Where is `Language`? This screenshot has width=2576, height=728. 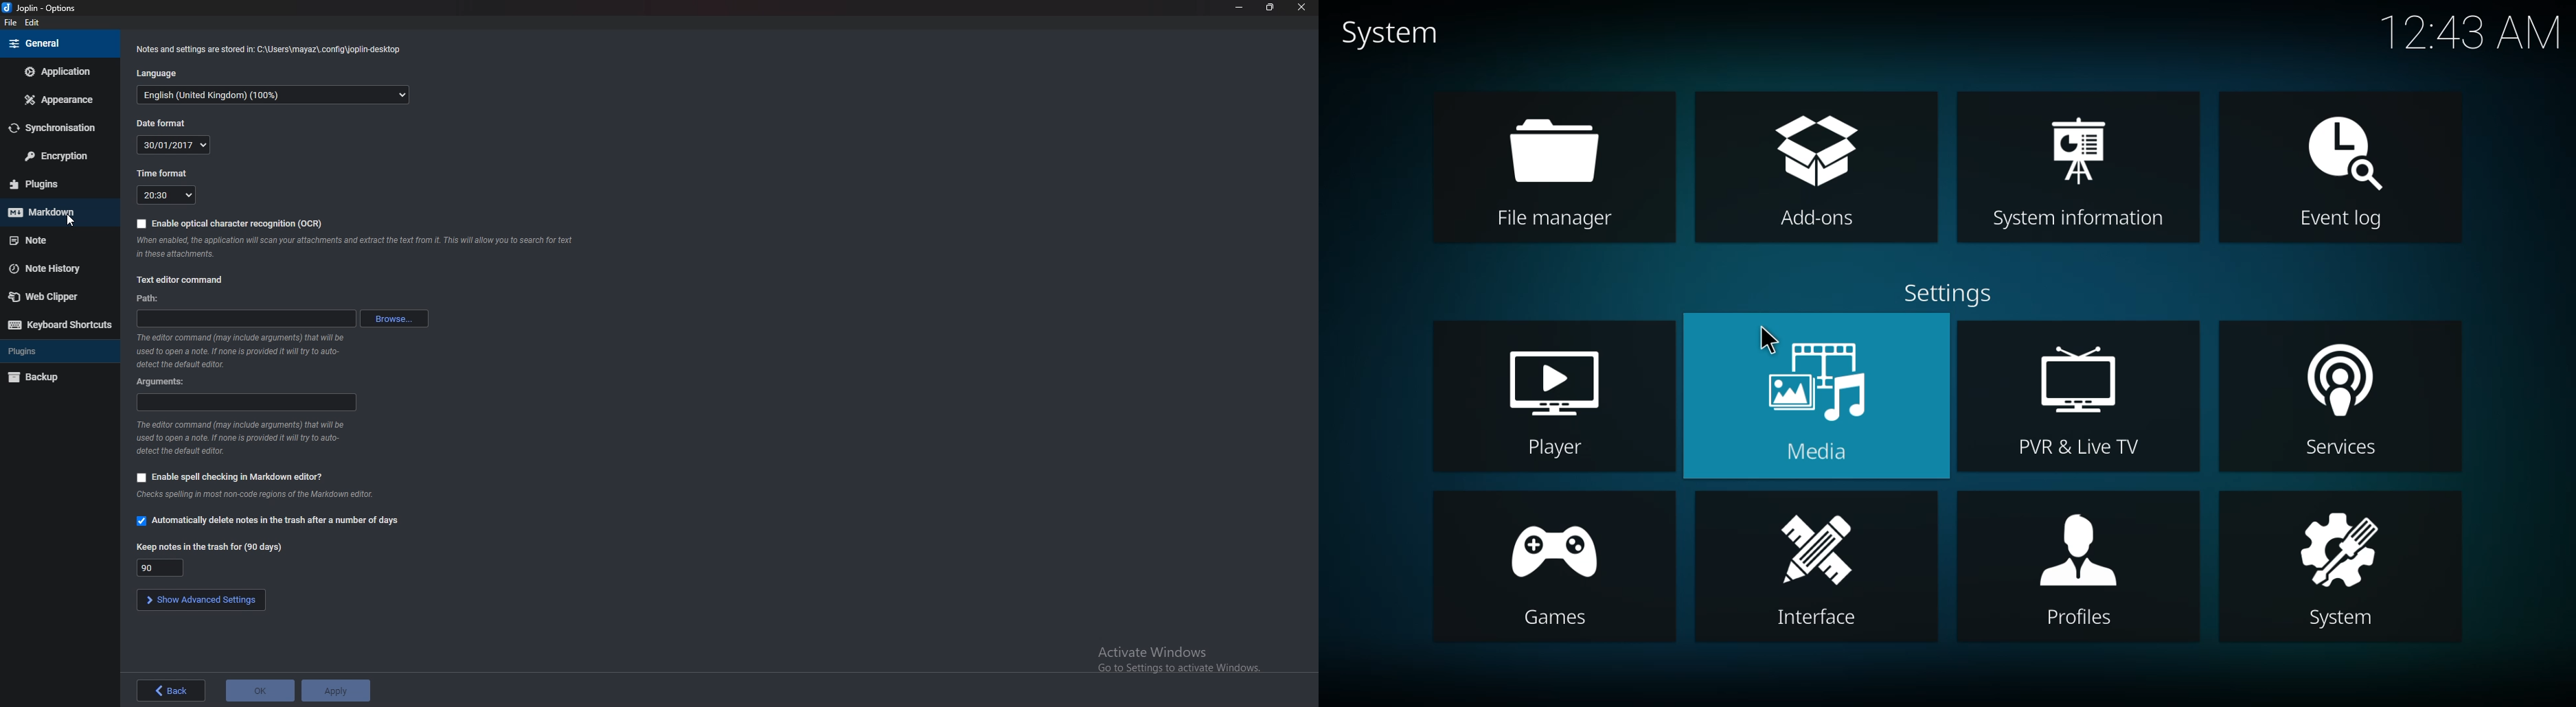 Language is located at coordinates (163, 73).